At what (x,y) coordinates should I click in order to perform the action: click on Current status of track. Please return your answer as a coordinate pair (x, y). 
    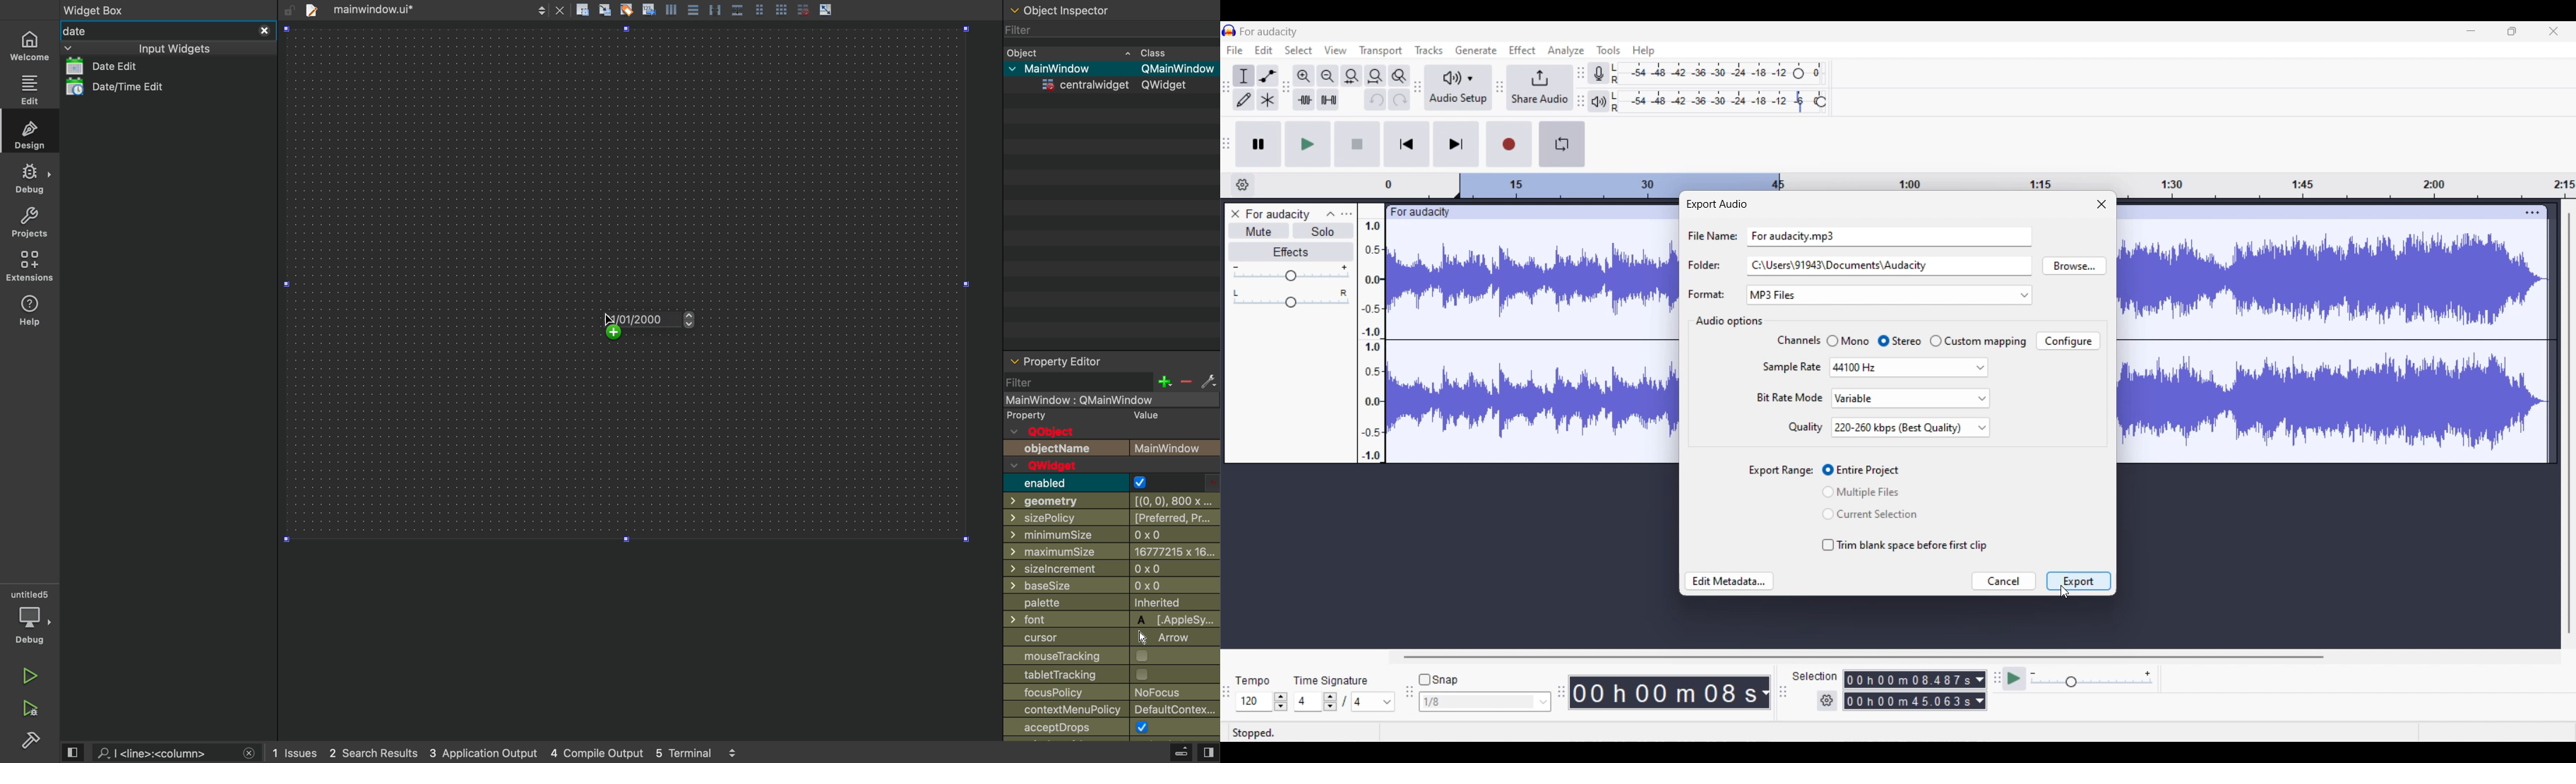
    Looking at the image, I should click on (1253, 733).